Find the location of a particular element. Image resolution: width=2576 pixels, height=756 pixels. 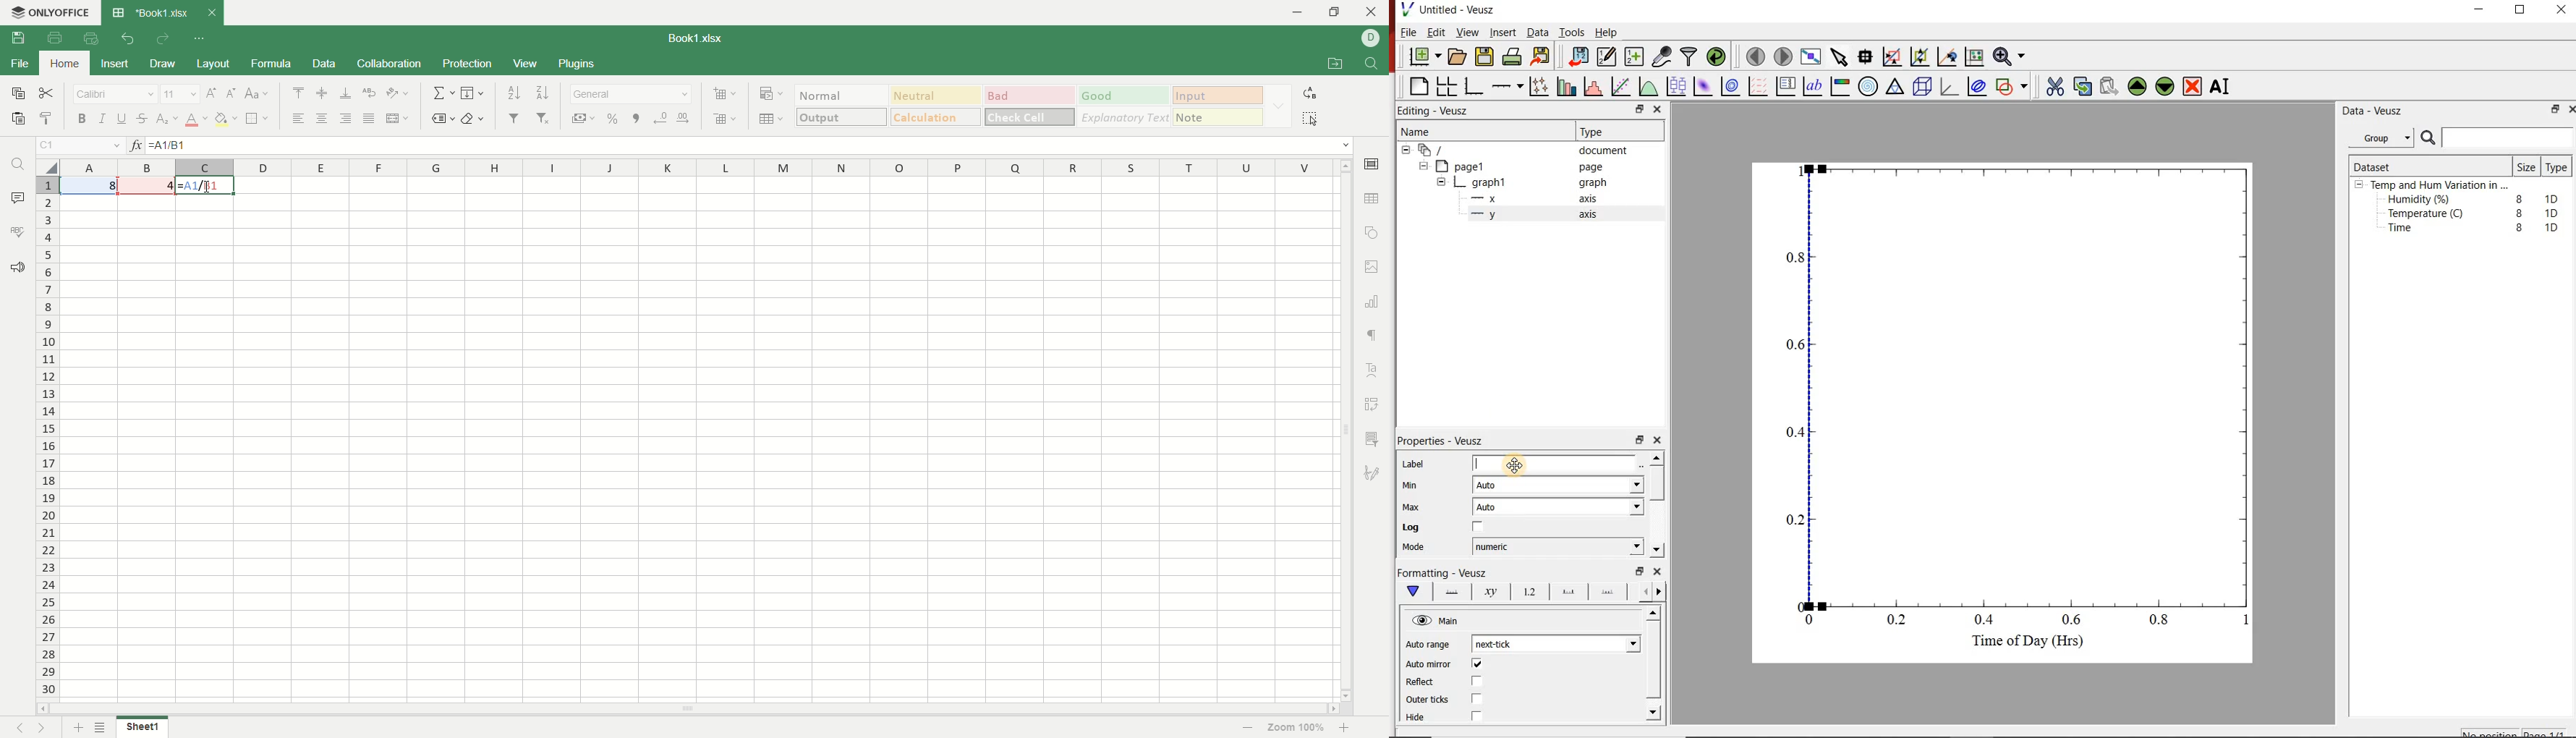

collaboration is located at coordinates (391, 64).